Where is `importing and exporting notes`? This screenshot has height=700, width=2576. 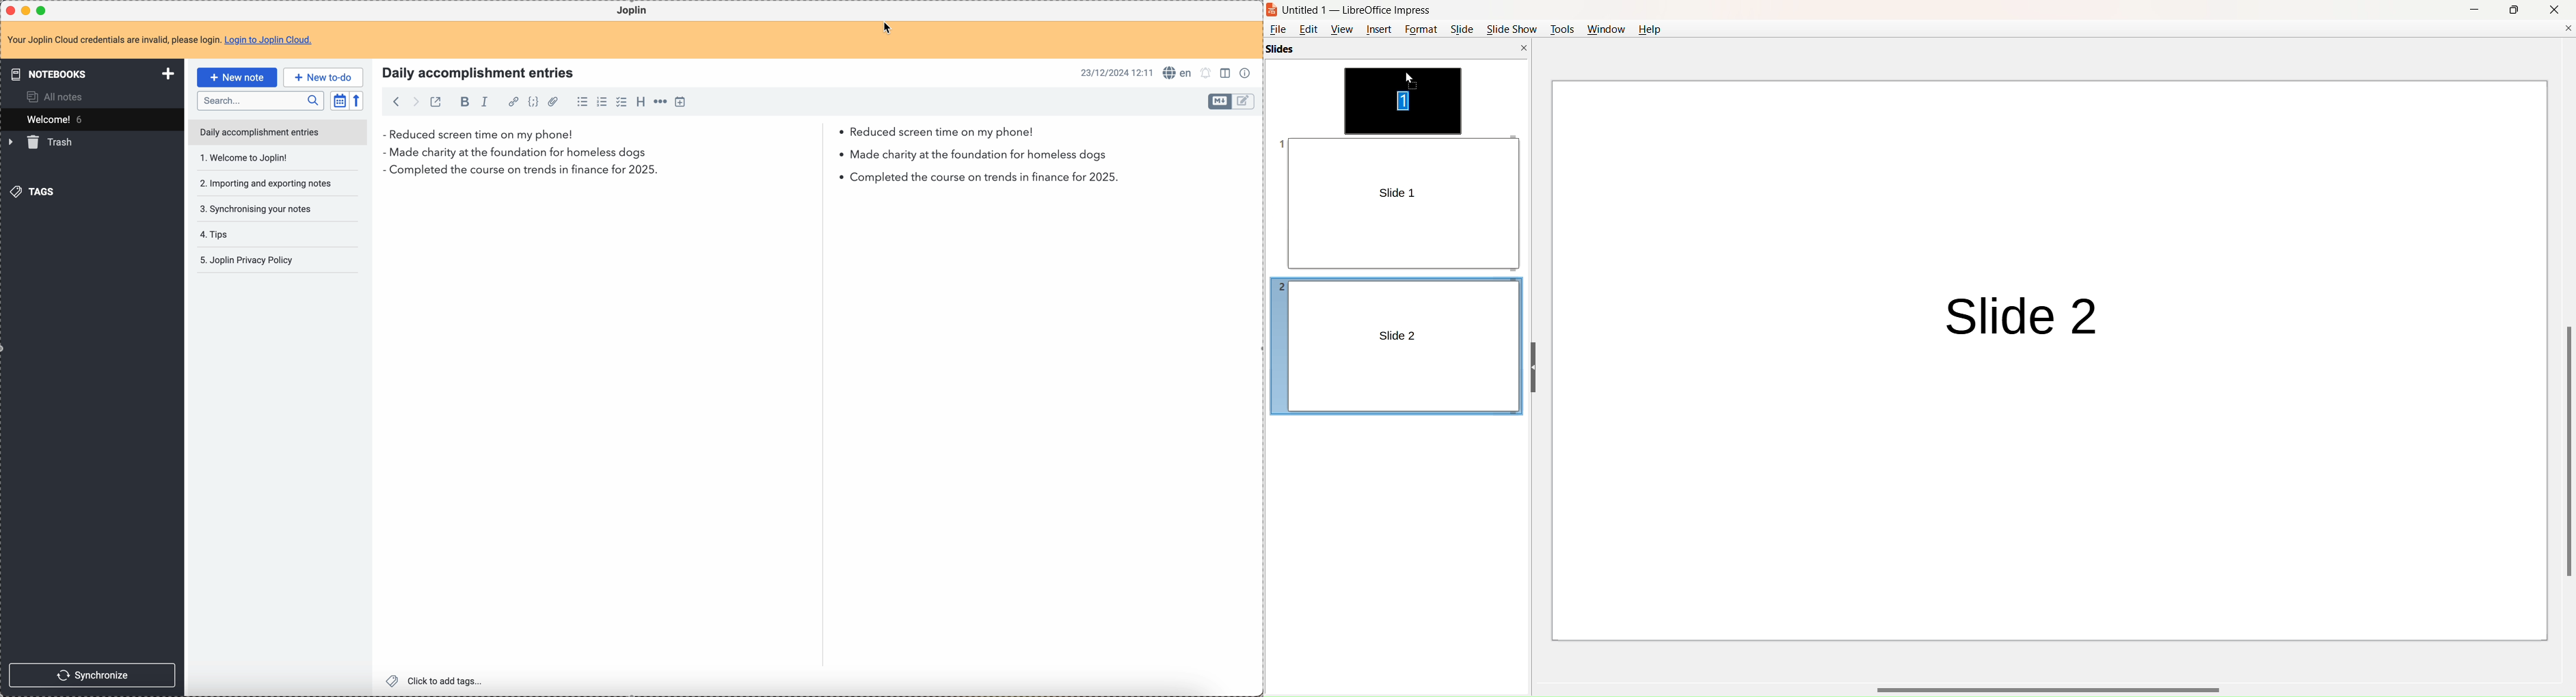 importing and exporting notes is located at coordinates (265, 158).